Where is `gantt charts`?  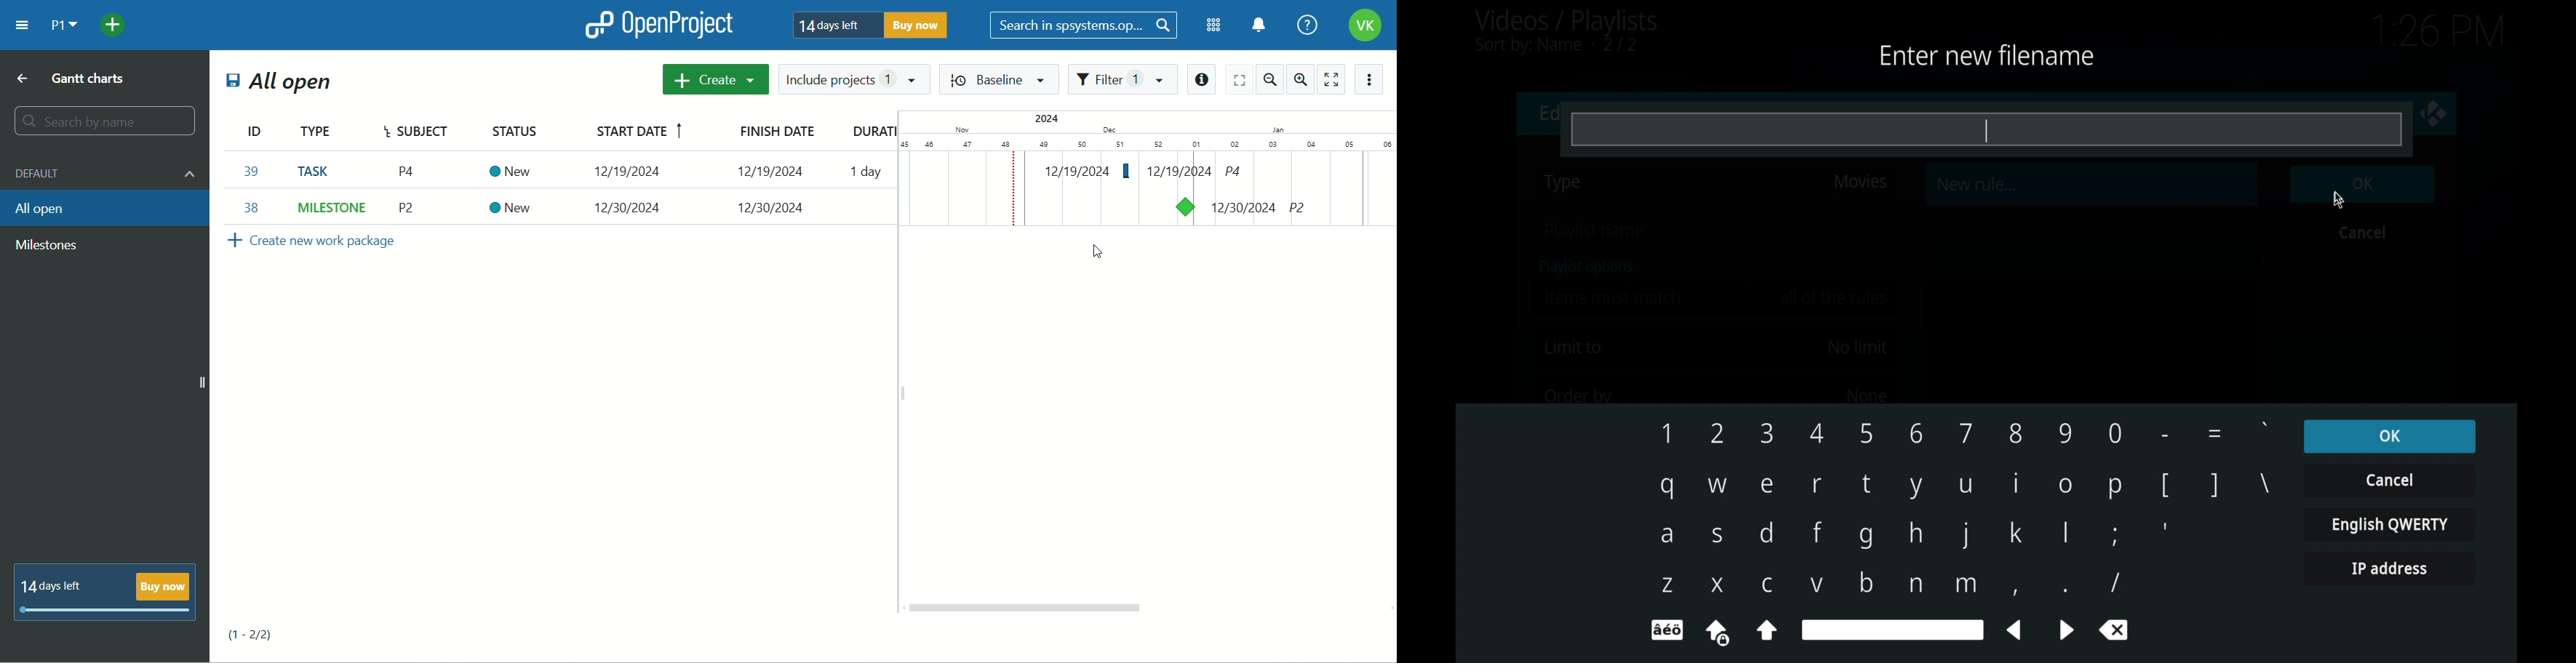 gantt charts is located at coordinates (72, 80).